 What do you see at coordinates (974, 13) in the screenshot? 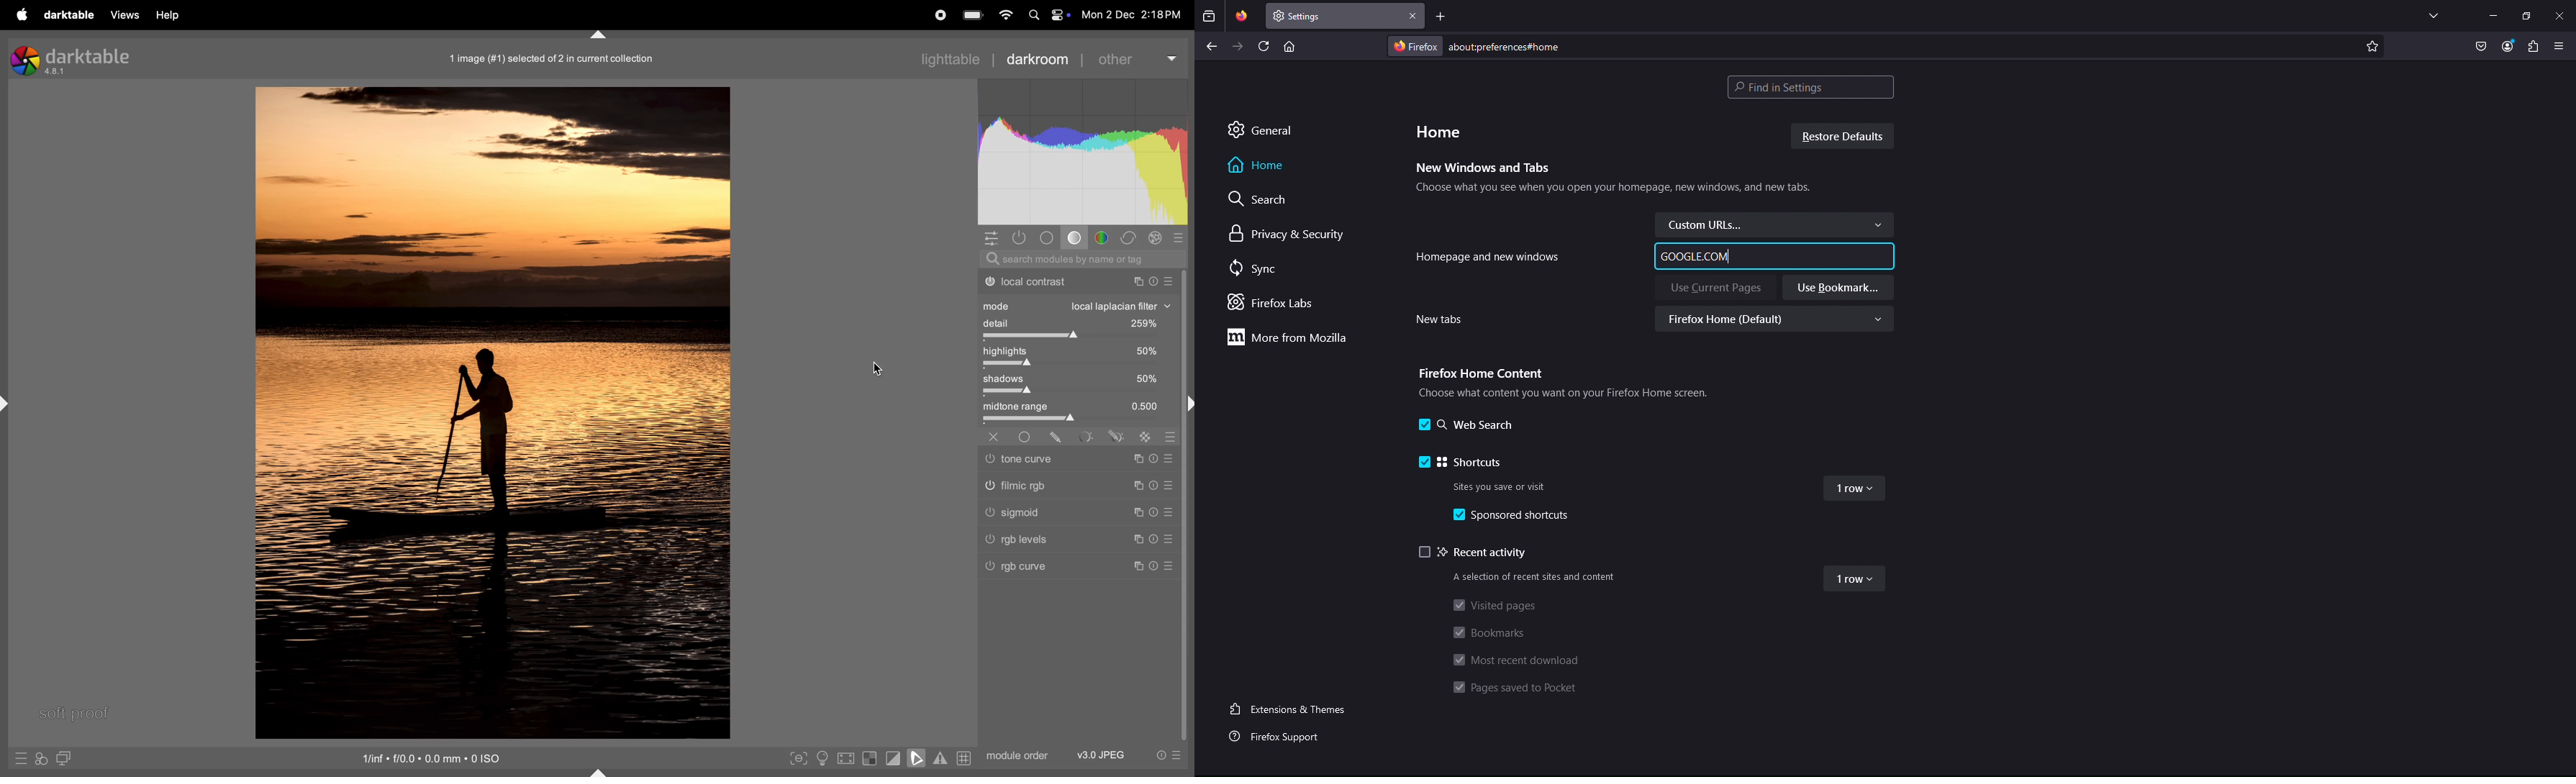
I see `battery` at bounding box center [974, 13].